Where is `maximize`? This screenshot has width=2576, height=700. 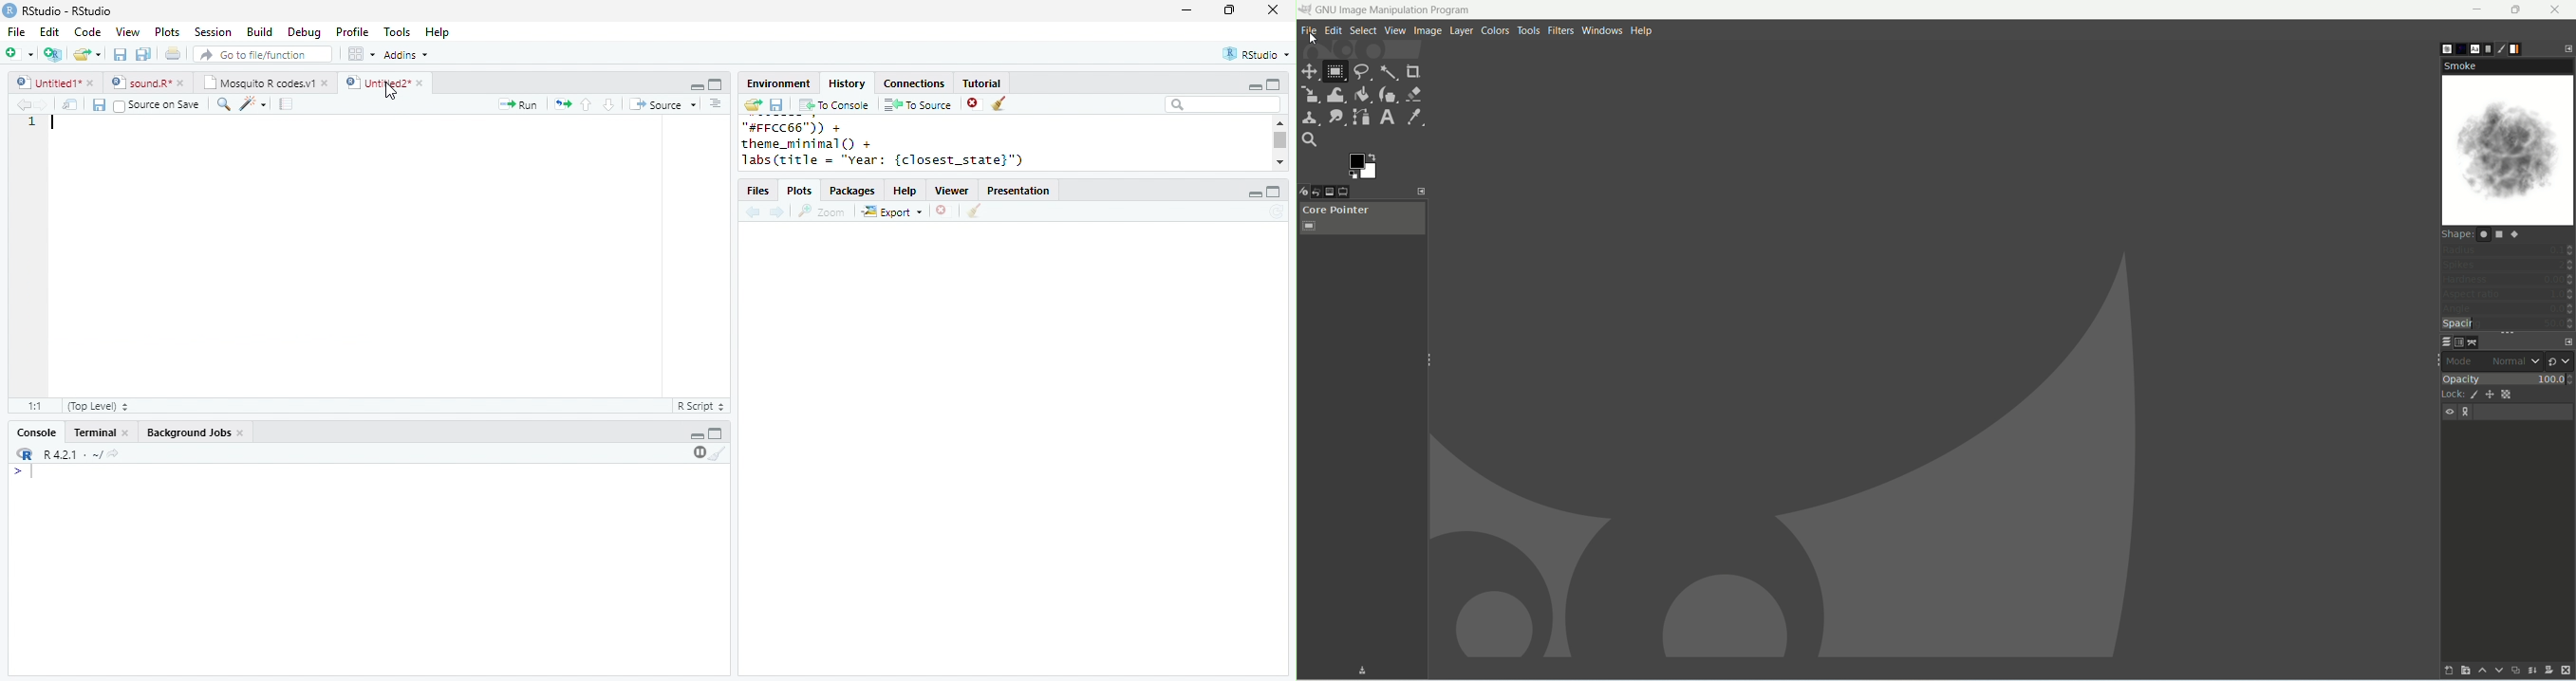 maximize is located at coordinates (716, 433).